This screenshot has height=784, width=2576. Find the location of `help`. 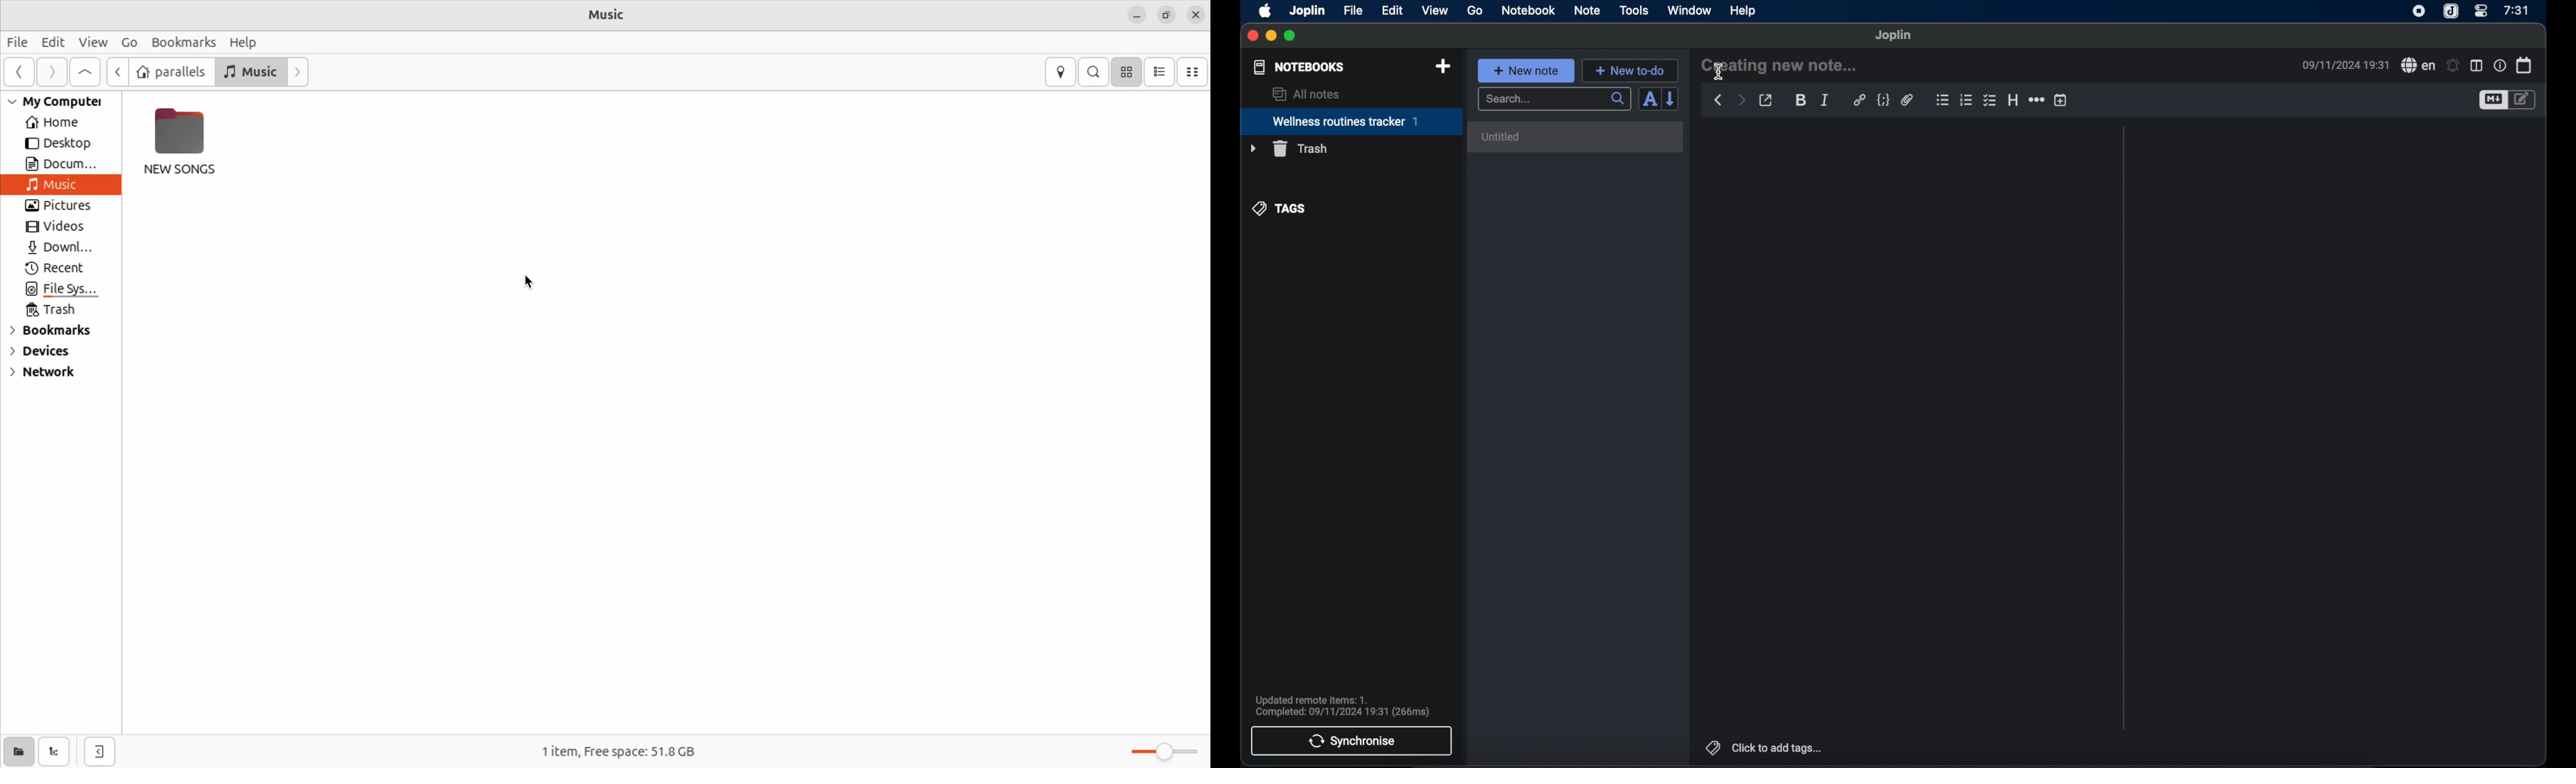

help is located at coordinates (1744, 11).